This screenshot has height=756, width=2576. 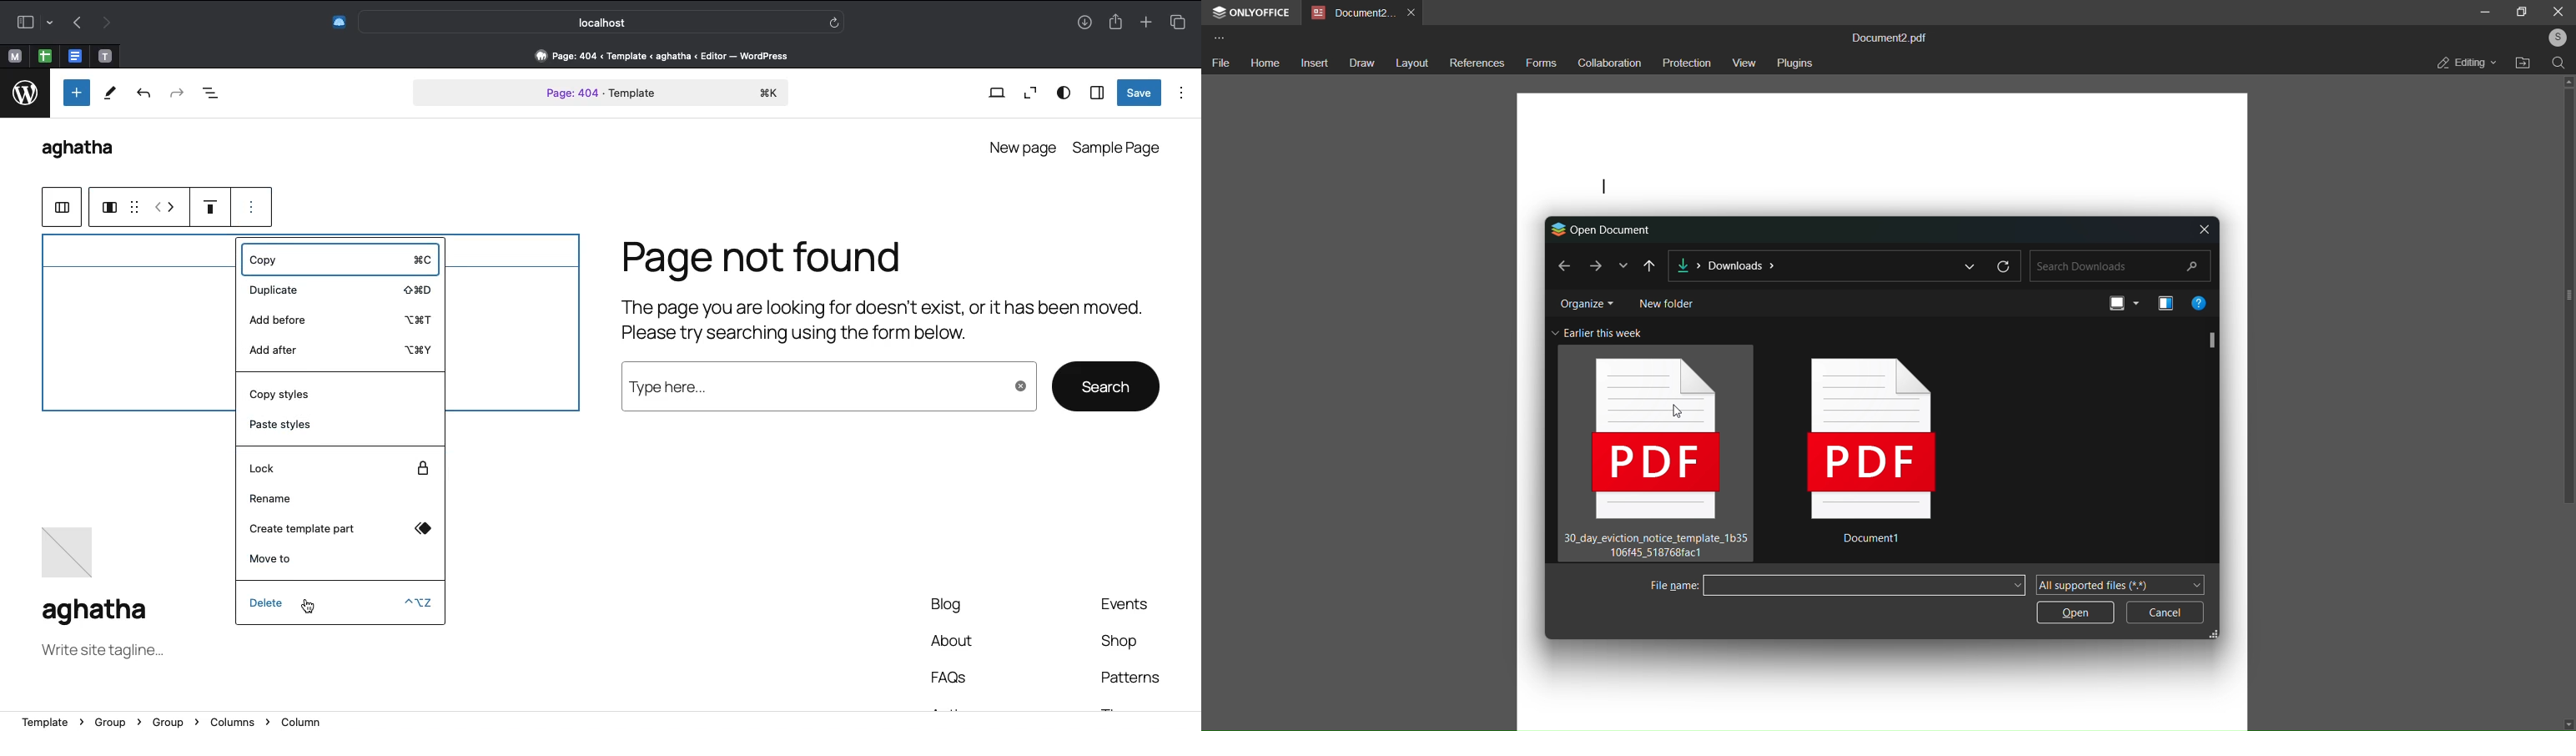 What do you see at coordinates (59, 209) in the screenshot?
I see `ungroup` at bounding box center [59, 209].